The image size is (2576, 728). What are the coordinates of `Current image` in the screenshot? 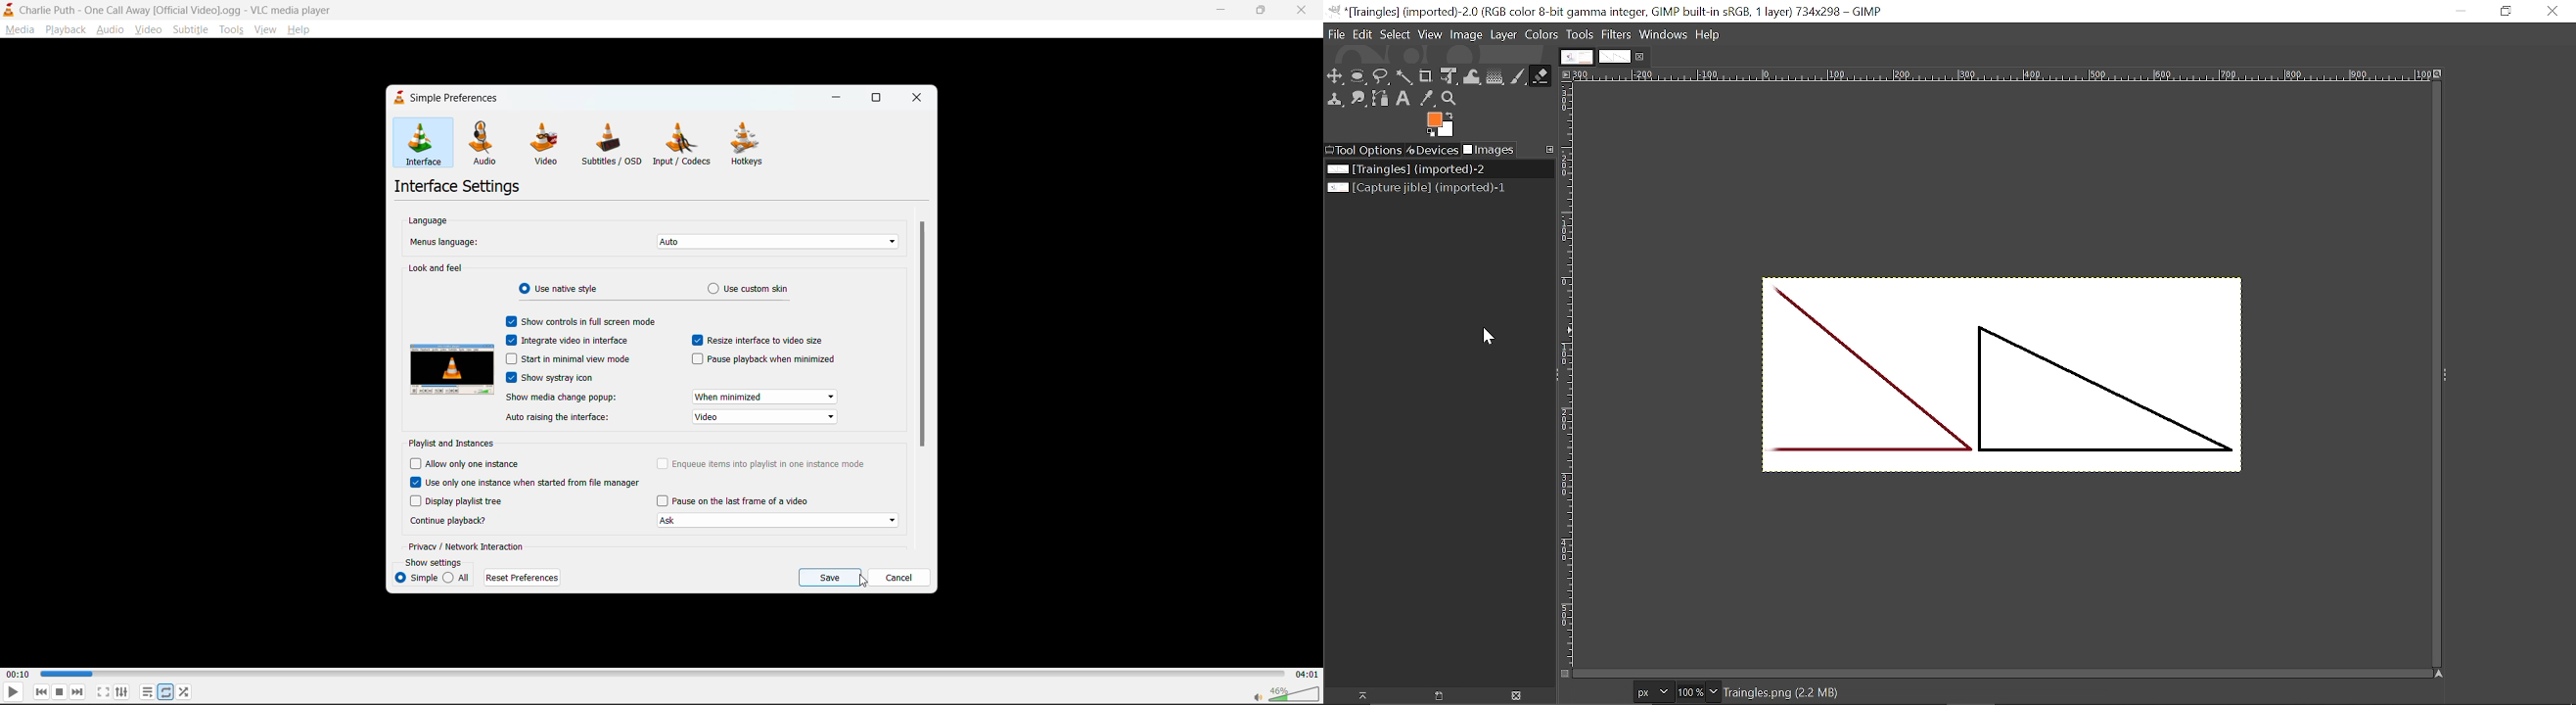 It's located at (1406, 169).